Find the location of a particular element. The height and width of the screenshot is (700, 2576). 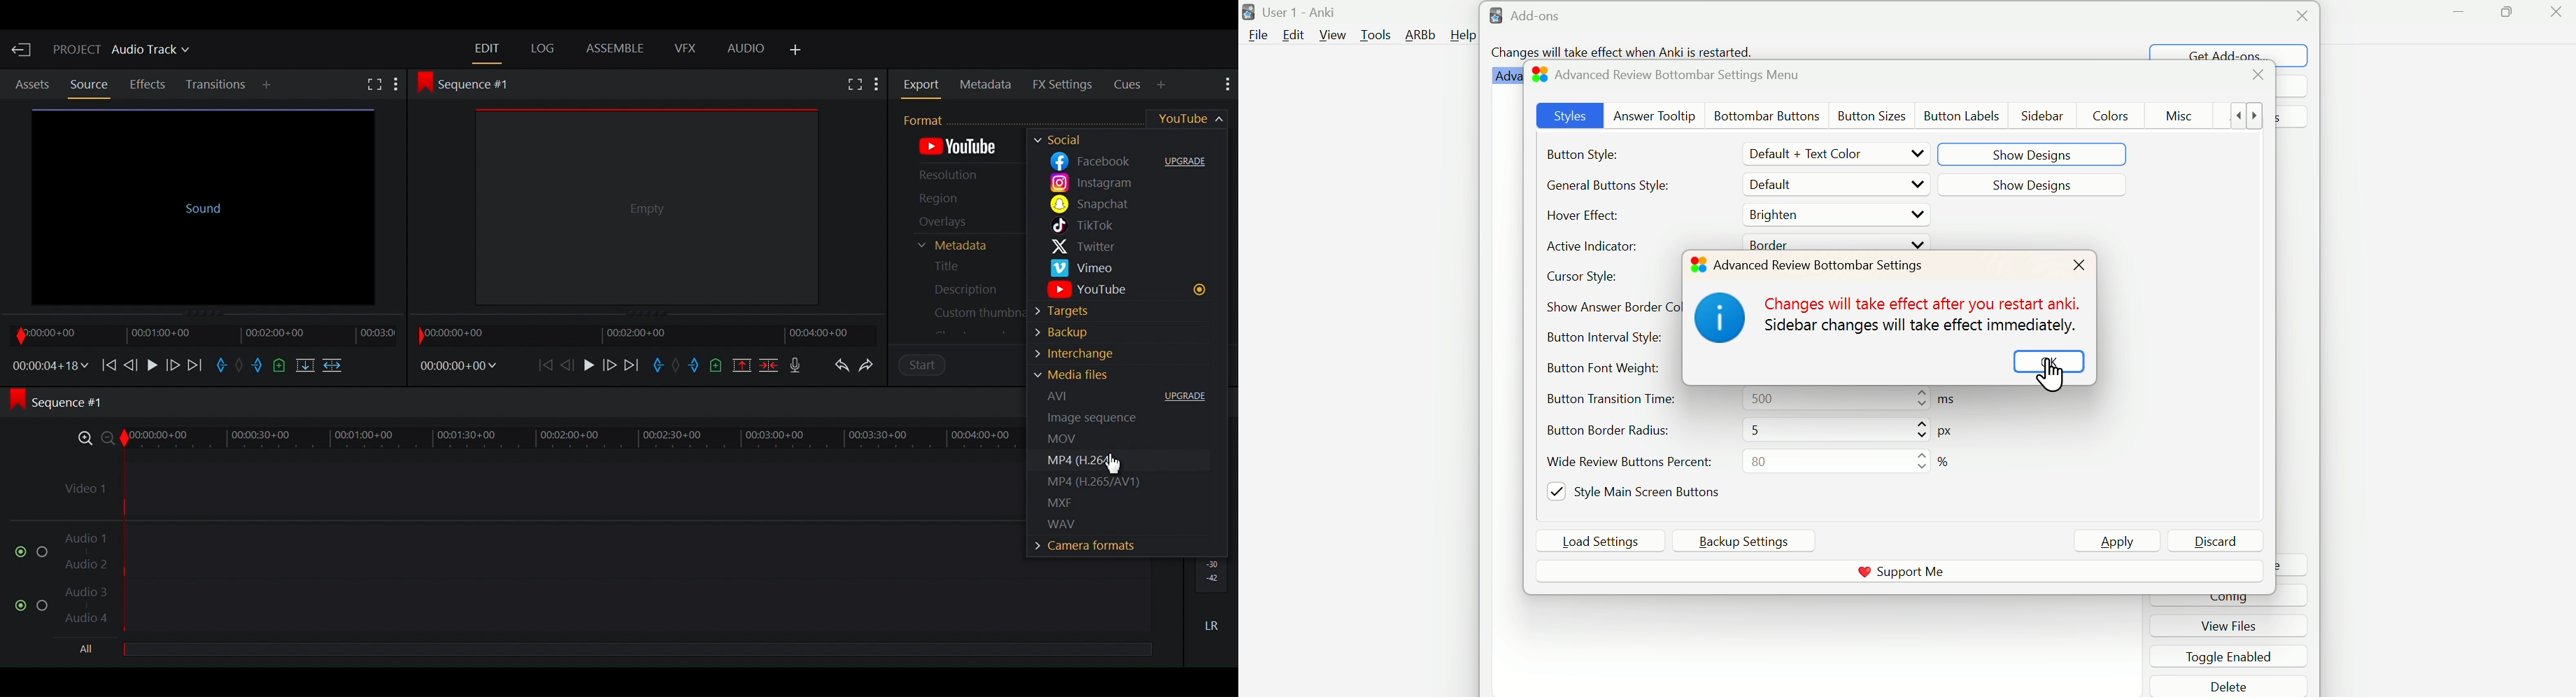

More is located at coordinates (401, 85).